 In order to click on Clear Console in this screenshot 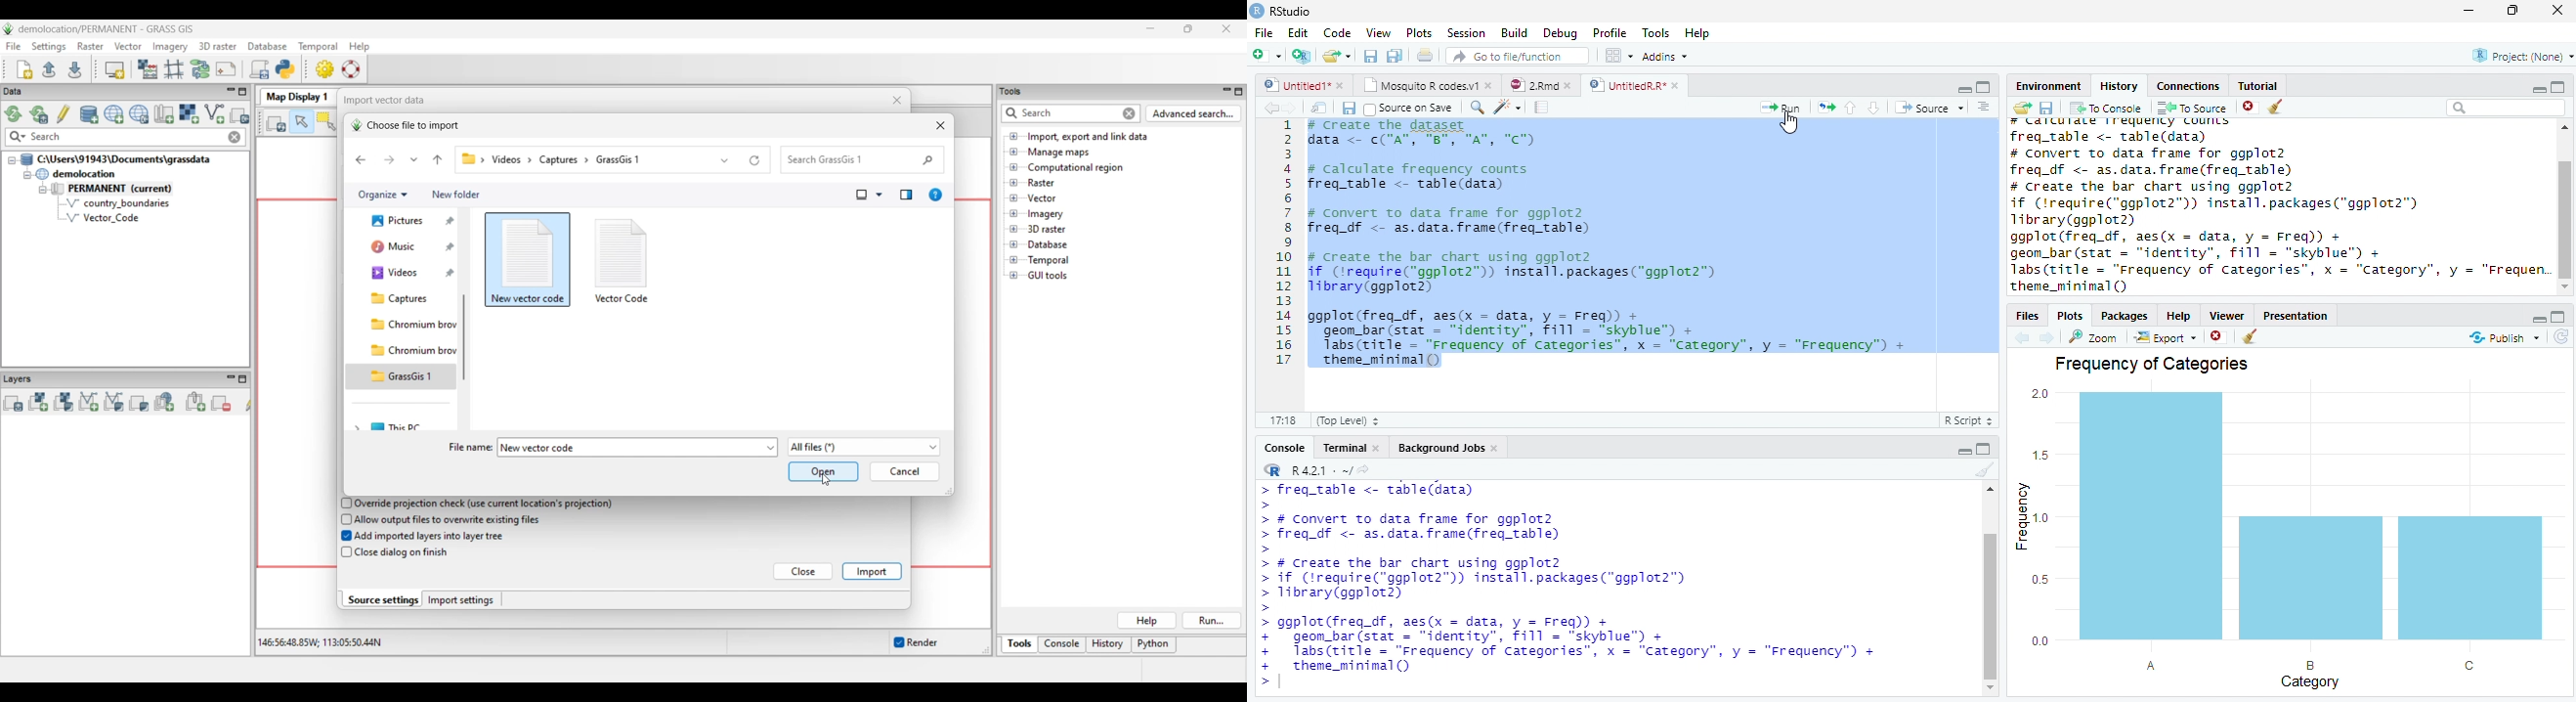, I will do `click(1983, 471)`.